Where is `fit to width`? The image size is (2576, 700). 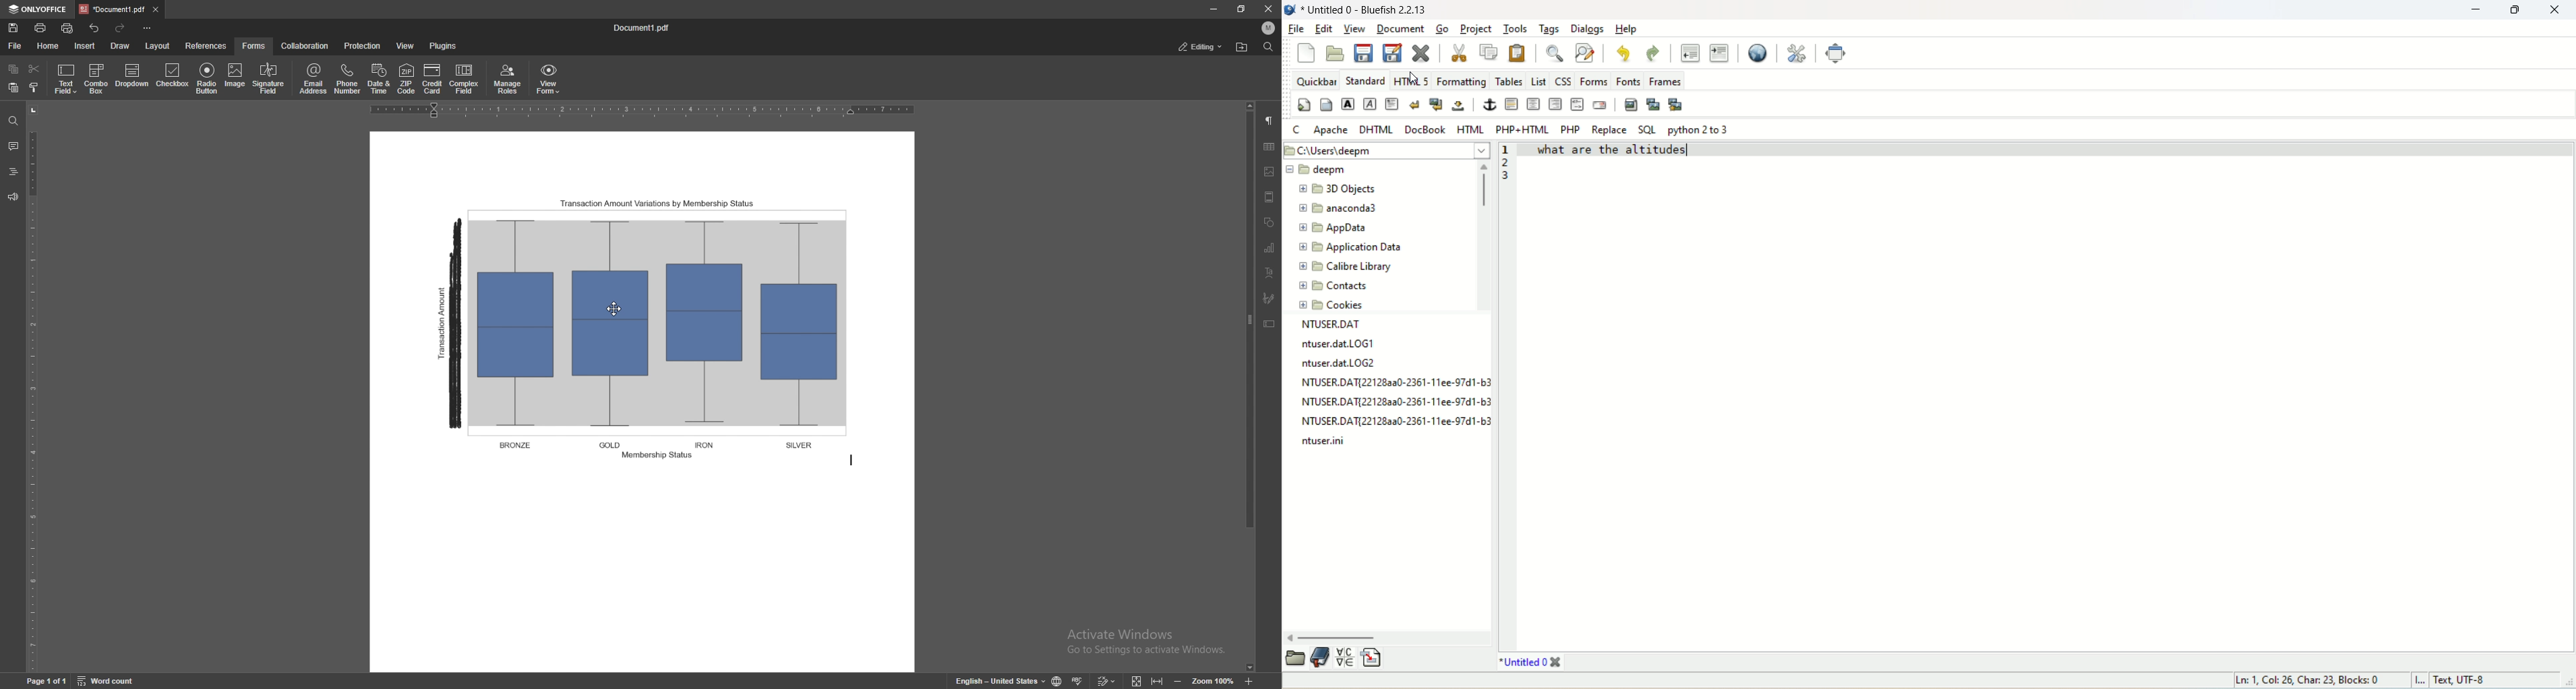
fit to width is located at coordinates (1158, 680).